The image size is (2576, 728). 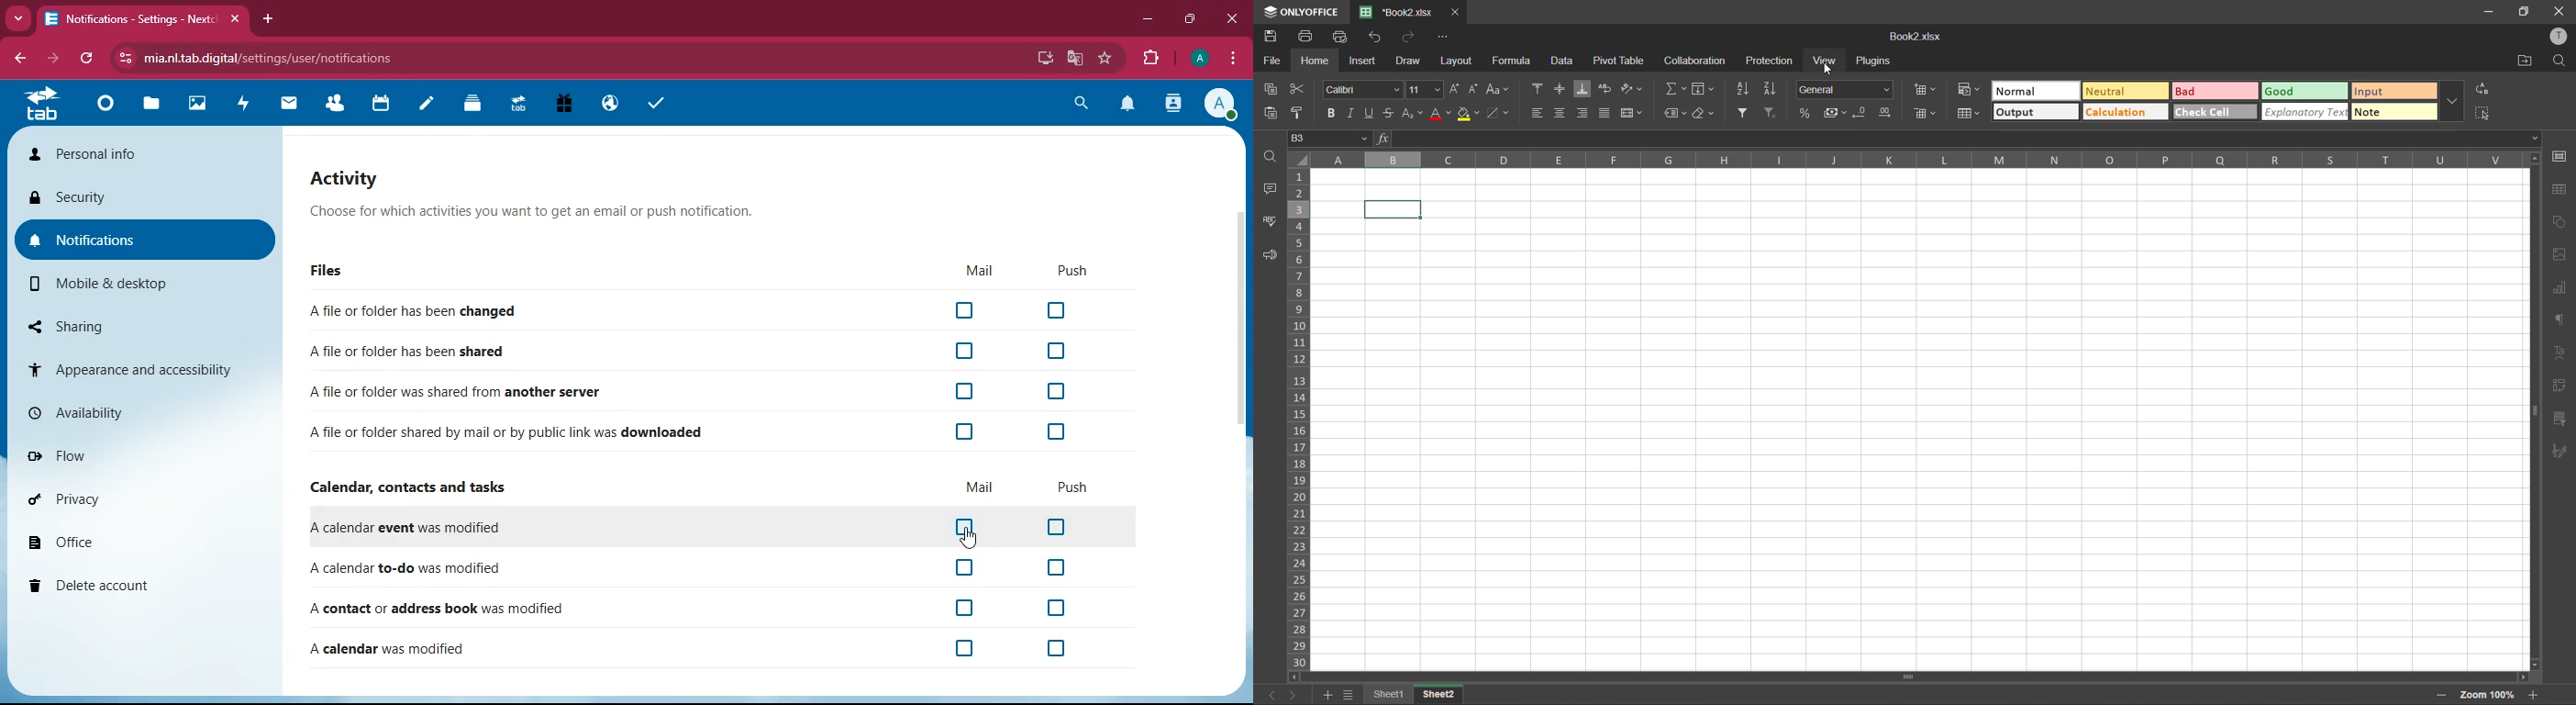 What do you see at coordinates (1927, 88) in the screenshot?
I see `insert cells` at bounding box center [1927, 88].